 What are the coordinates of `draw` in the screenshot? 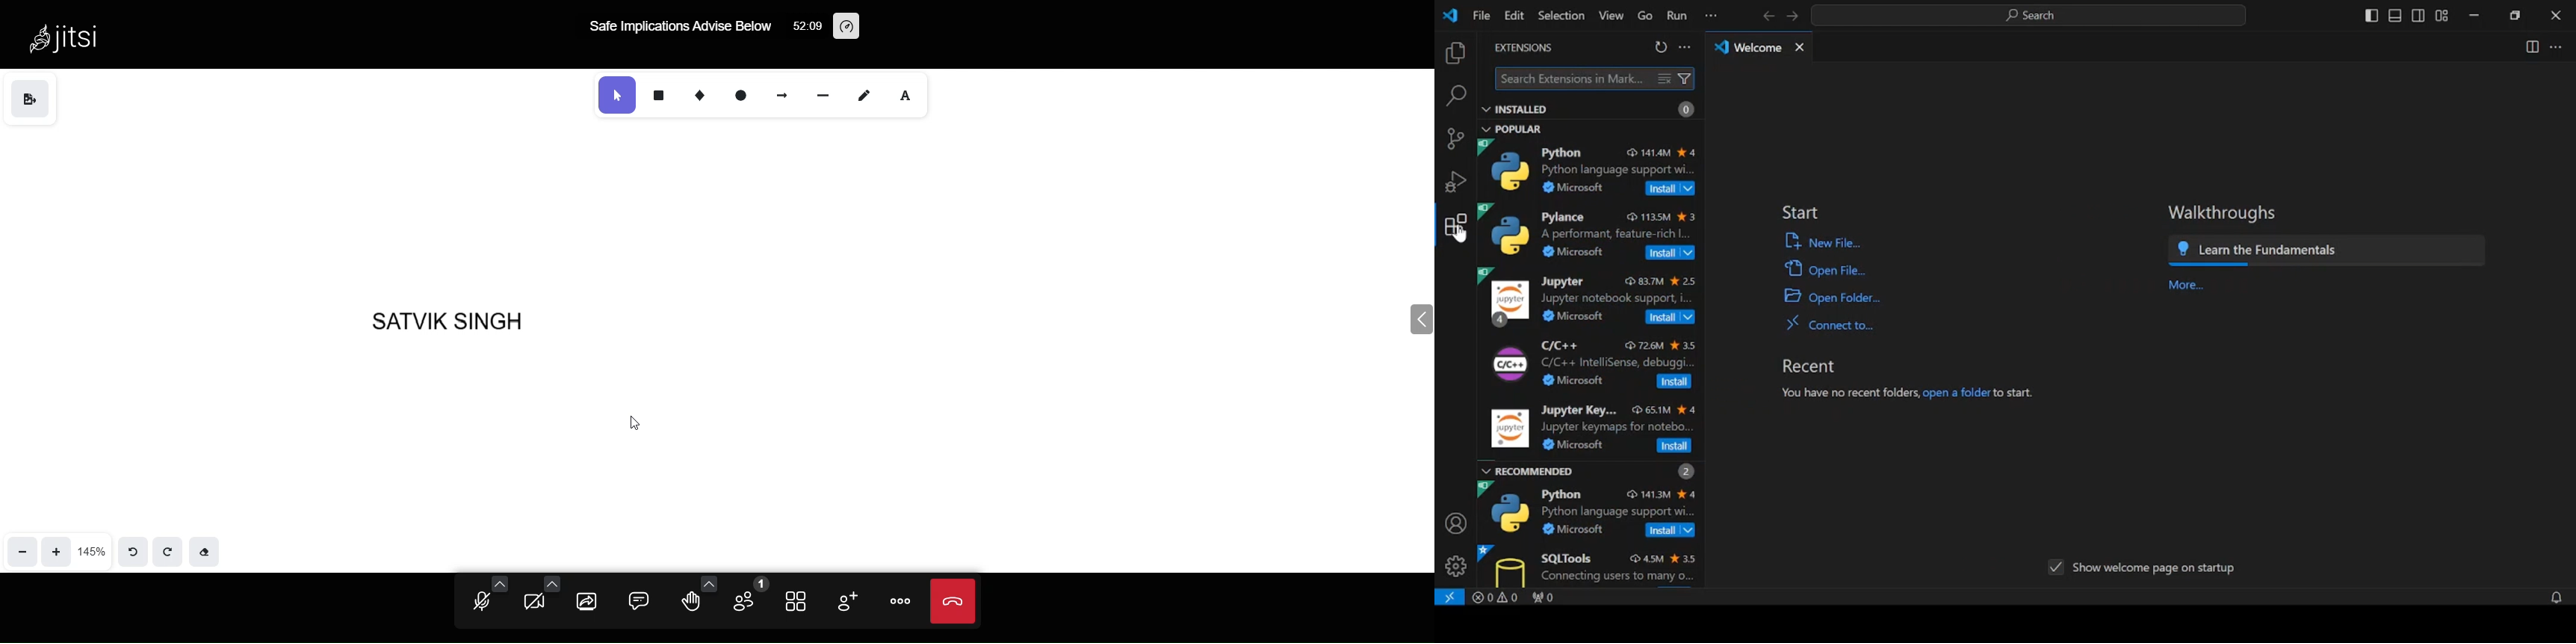 It's located at (864, 96).